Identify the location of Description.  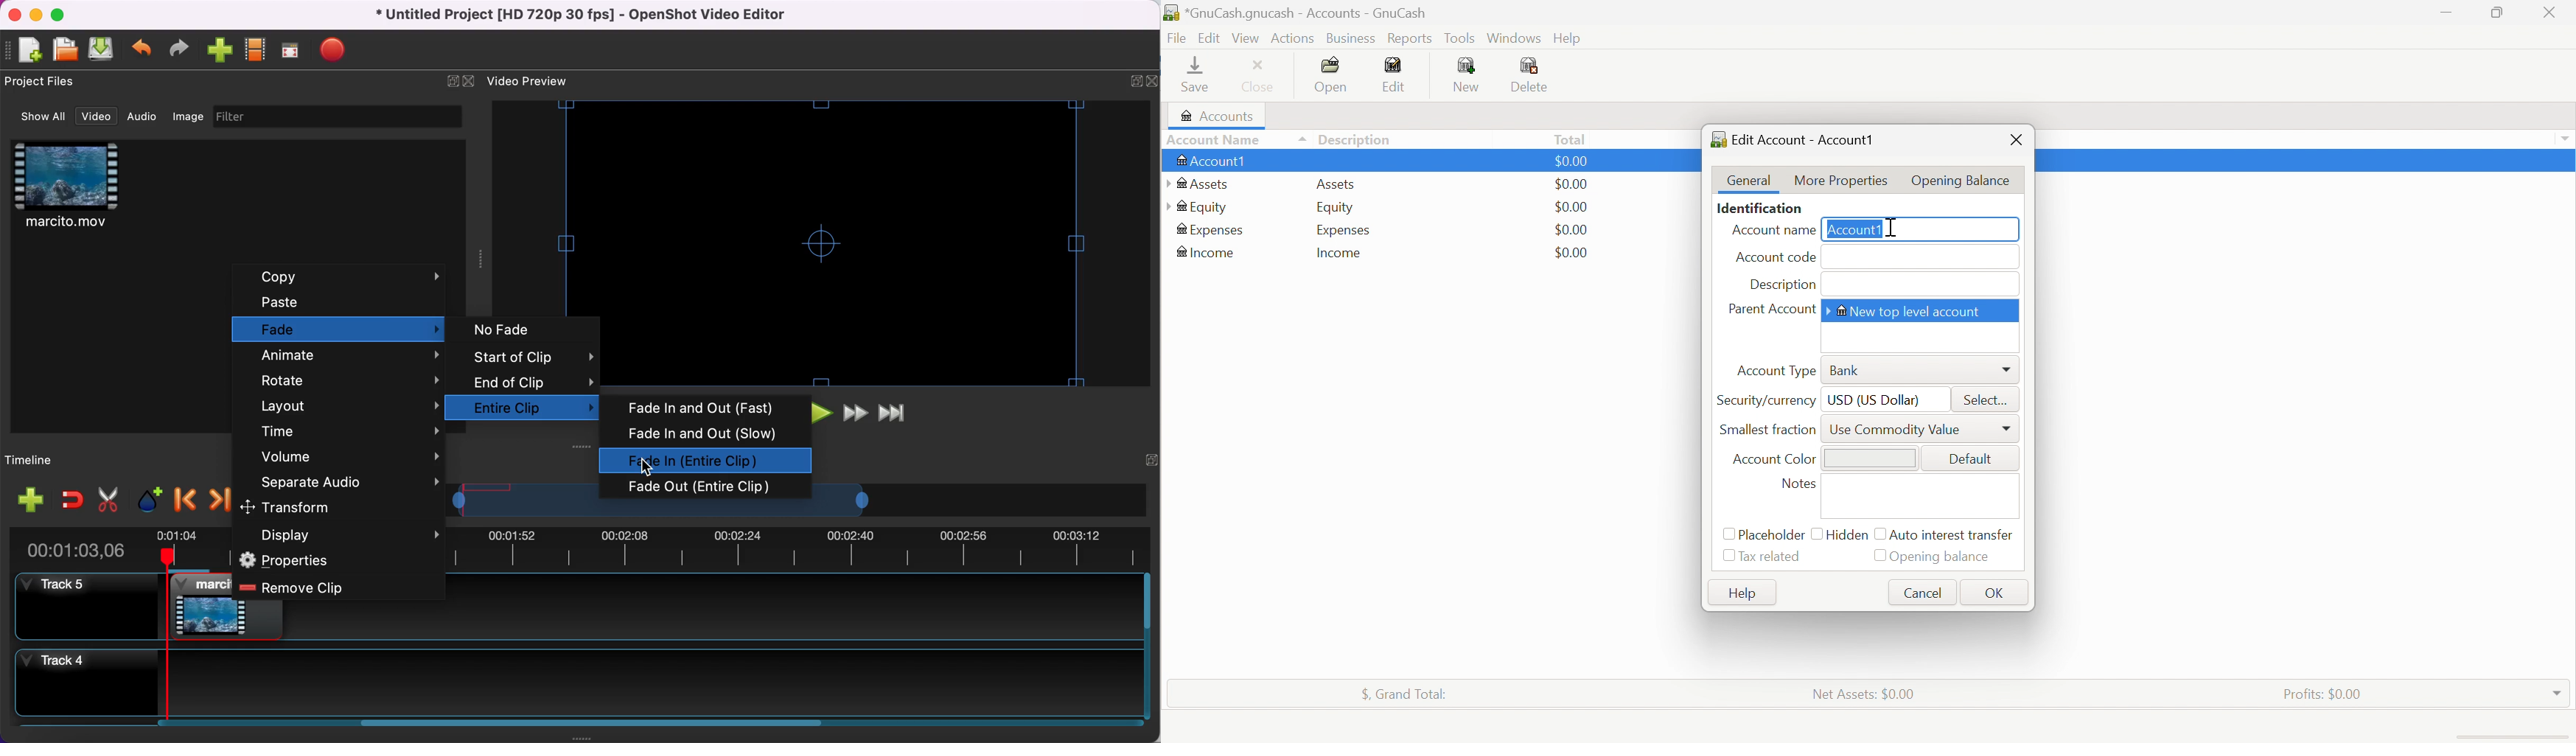
(1355, 139).